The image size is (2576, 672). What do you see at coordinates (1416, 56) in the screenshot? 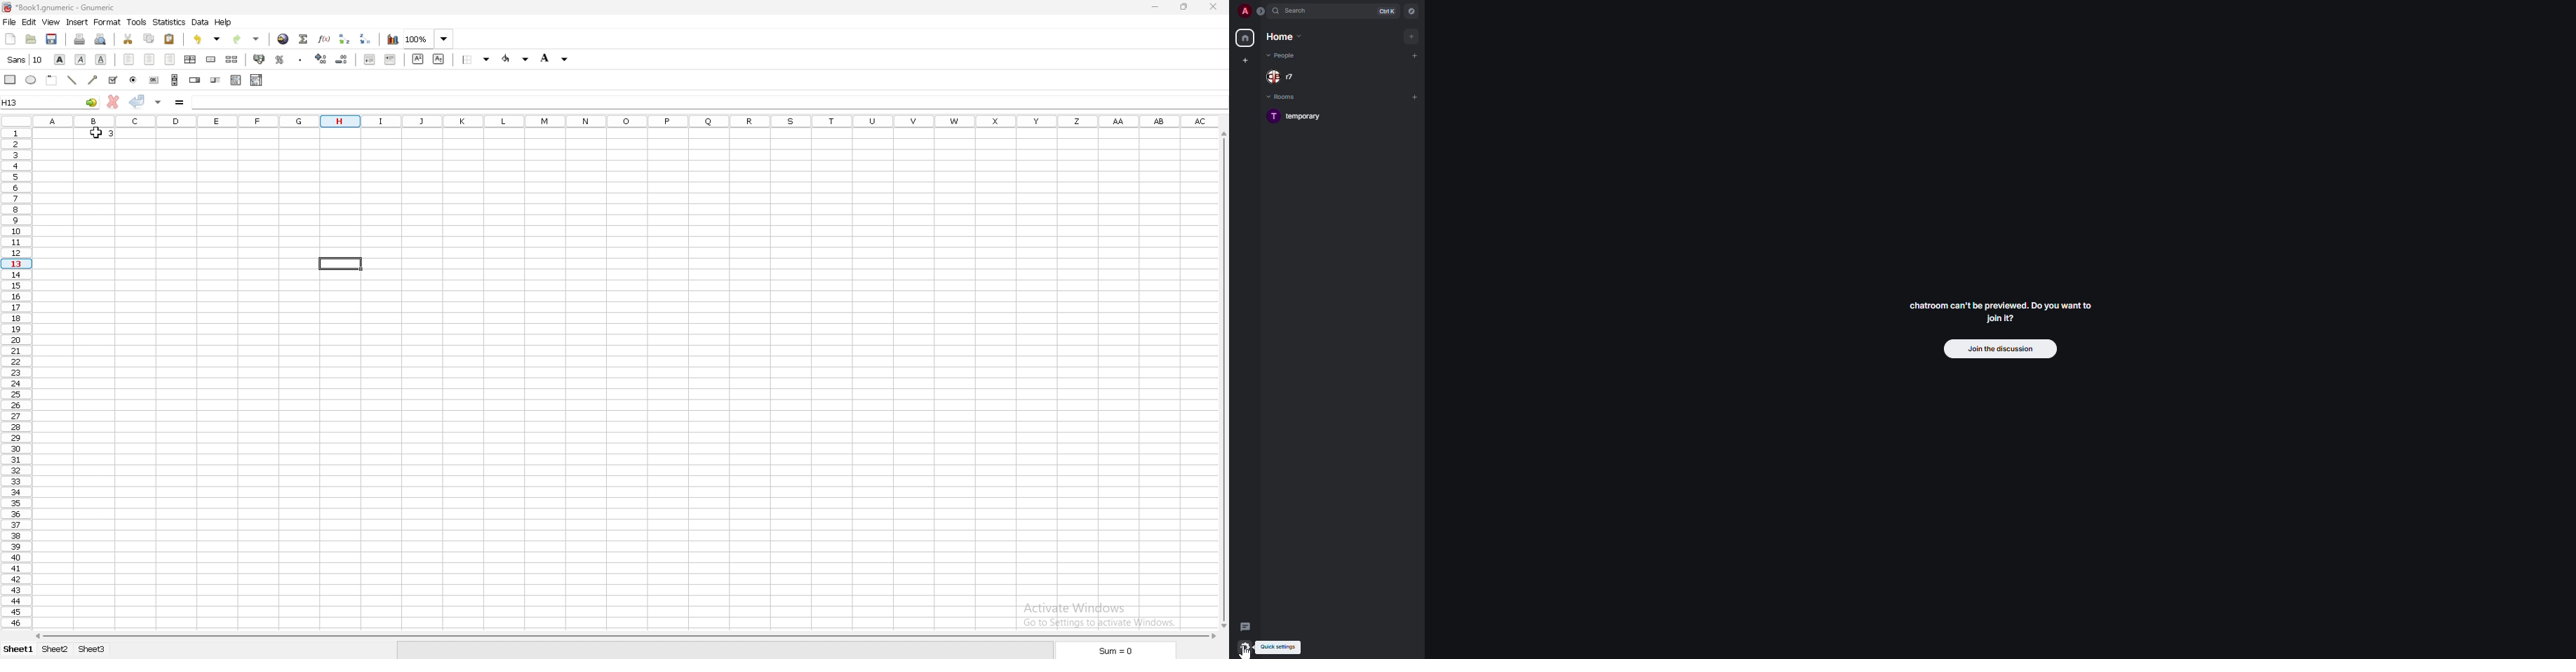
I see `add` at bounding box center [1416, 56].